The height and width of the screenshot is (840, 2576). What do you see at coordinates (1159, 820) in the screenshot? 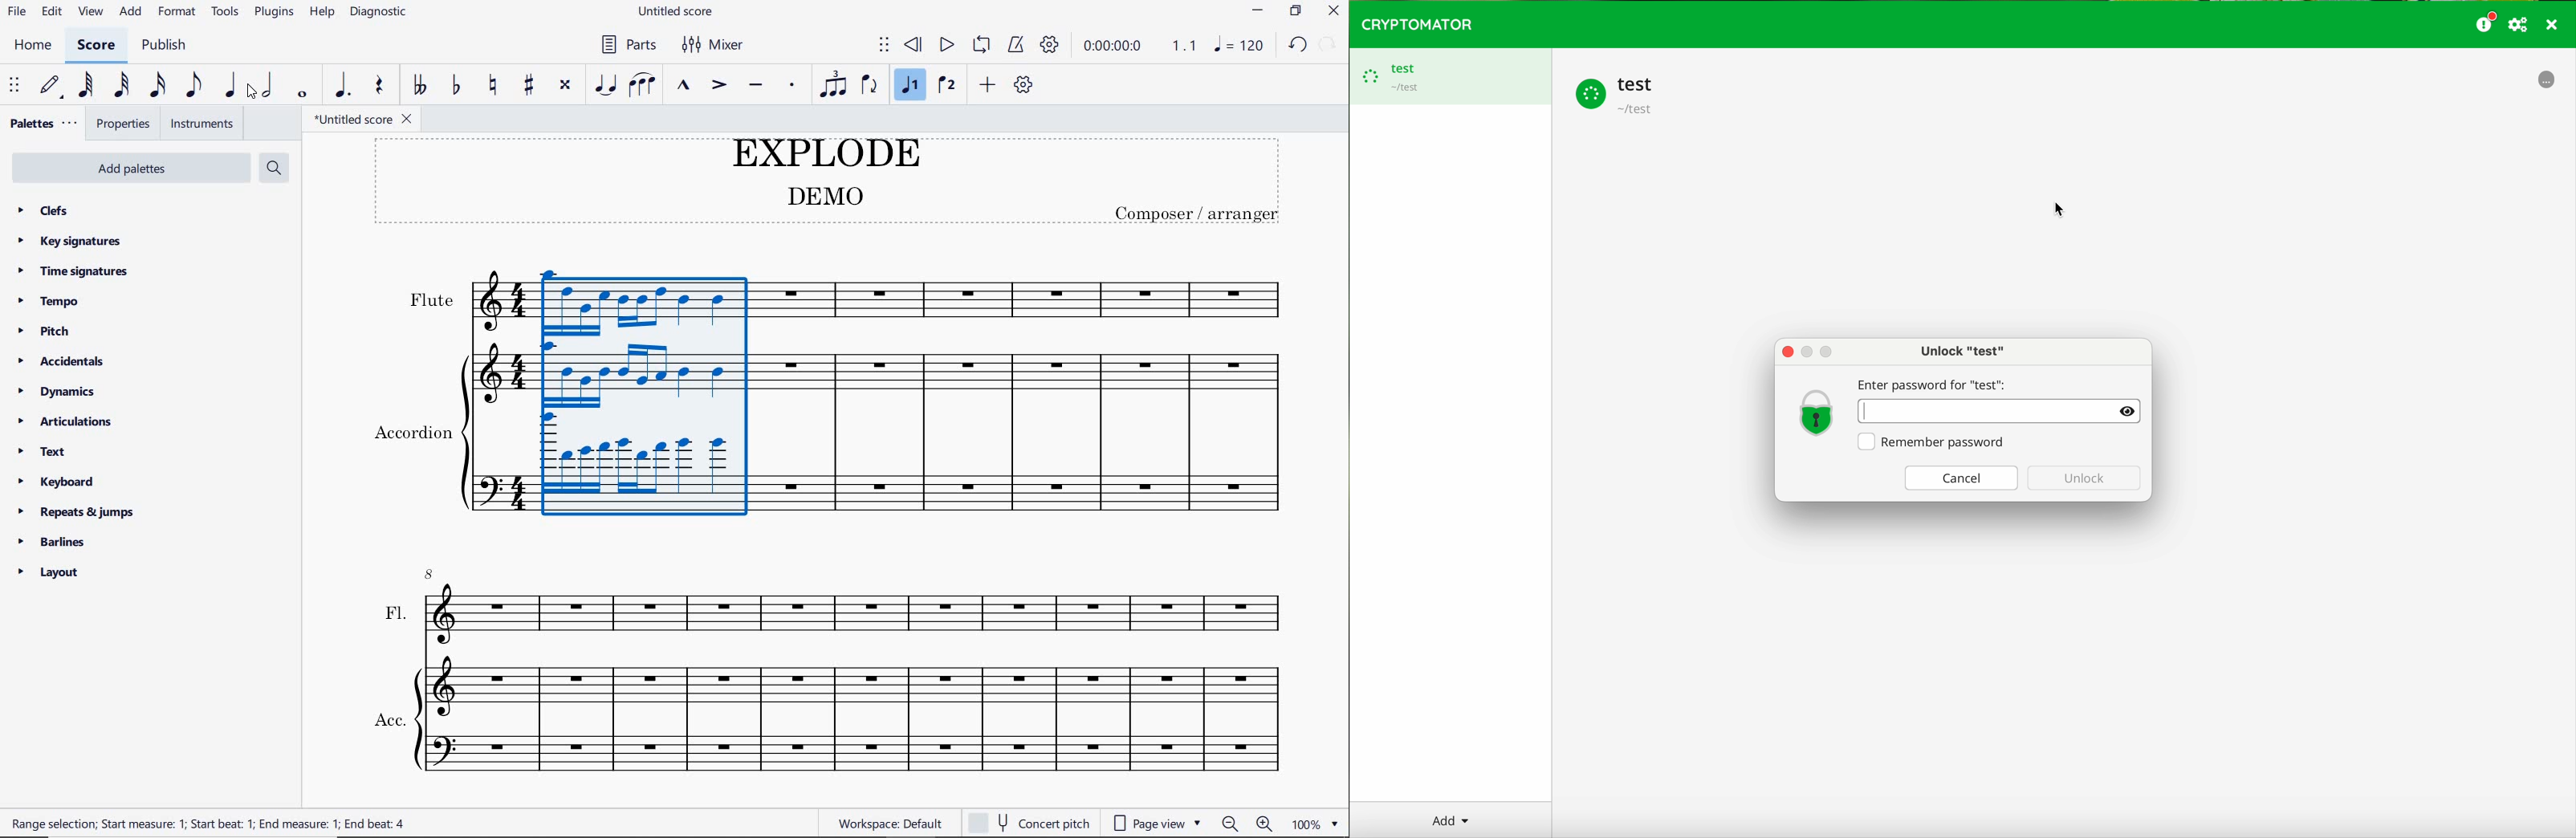
I see `page view` at bounding box center [1159, 820].